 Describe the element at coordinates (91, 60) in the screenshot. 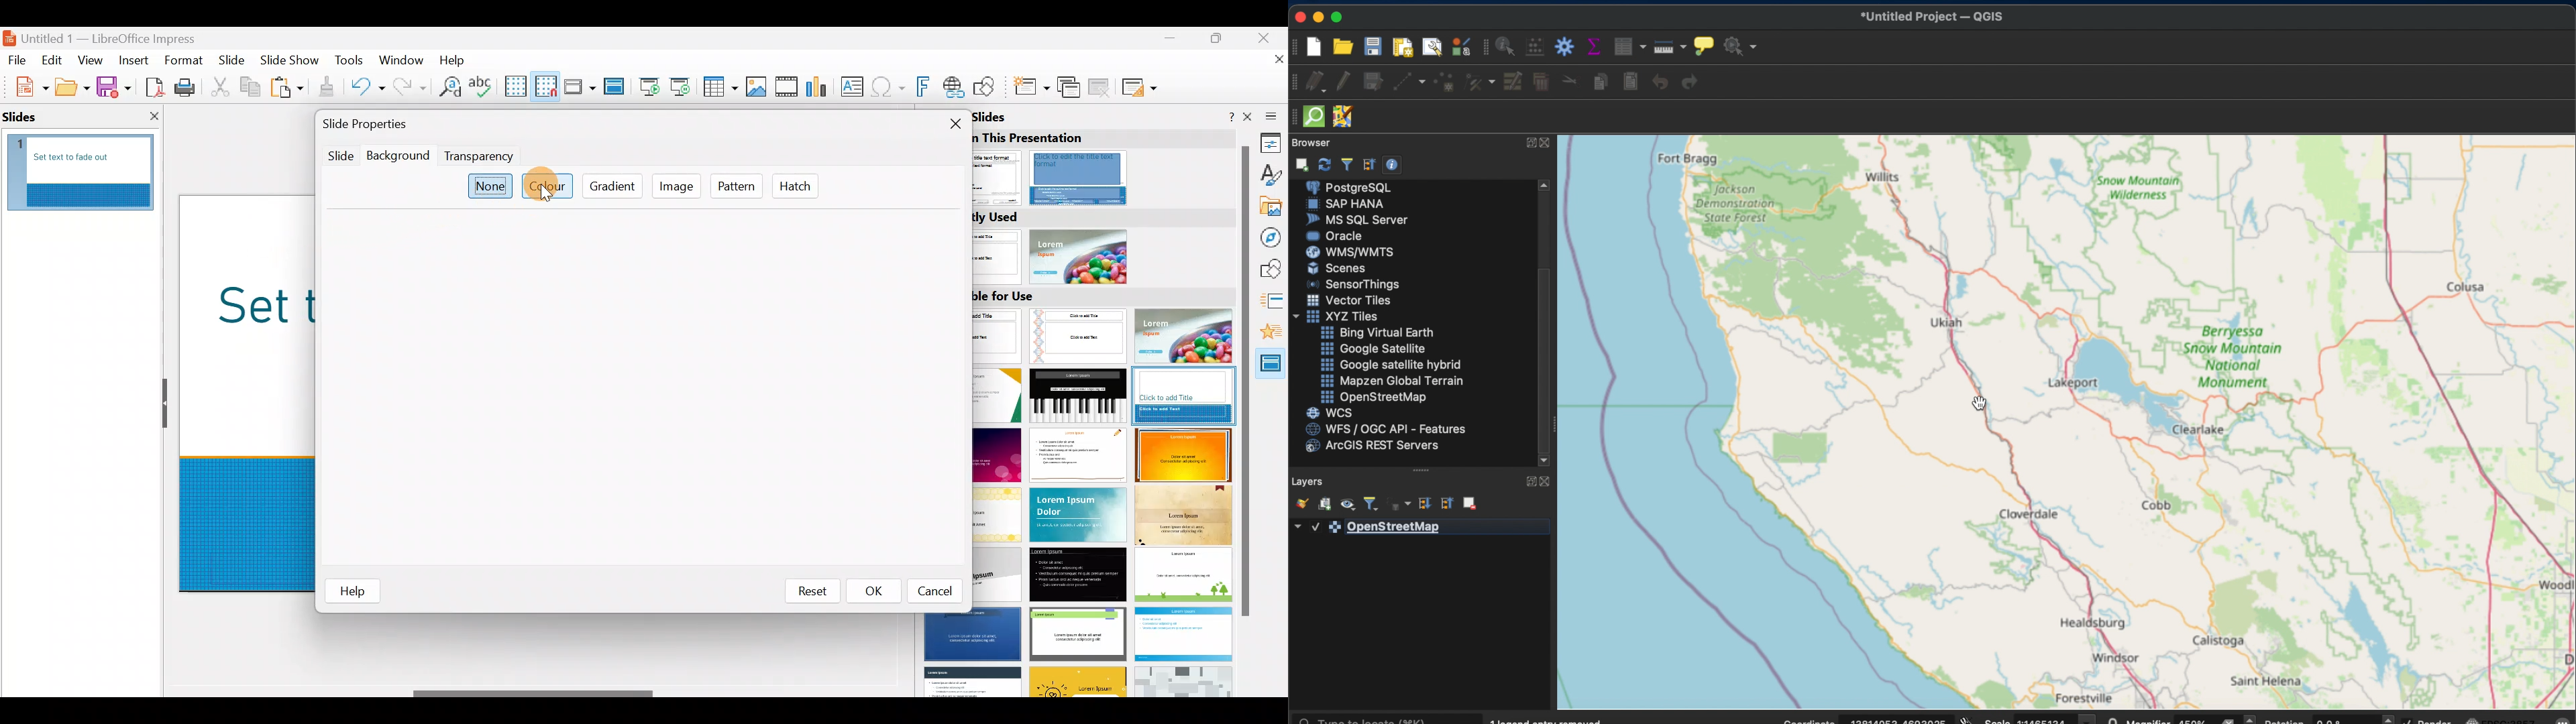

I see `View` at that location.